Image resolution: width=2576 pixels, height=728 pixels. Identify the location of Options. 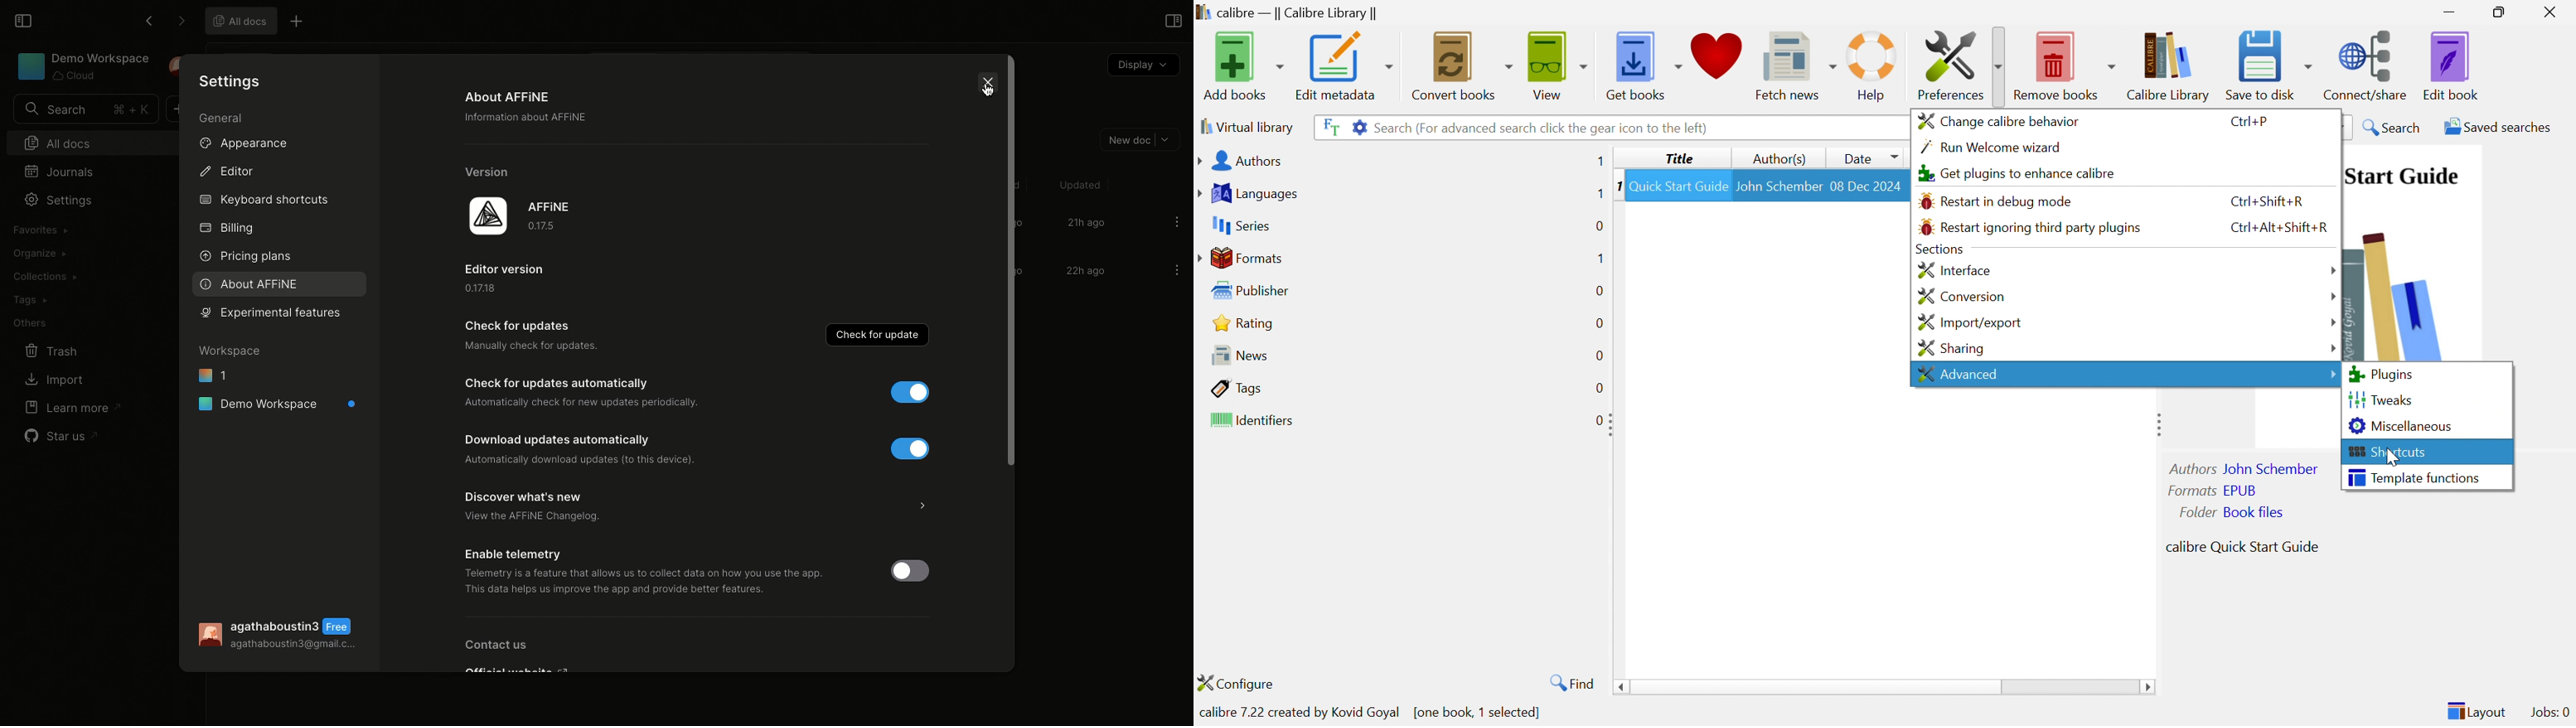
(1176, 271).